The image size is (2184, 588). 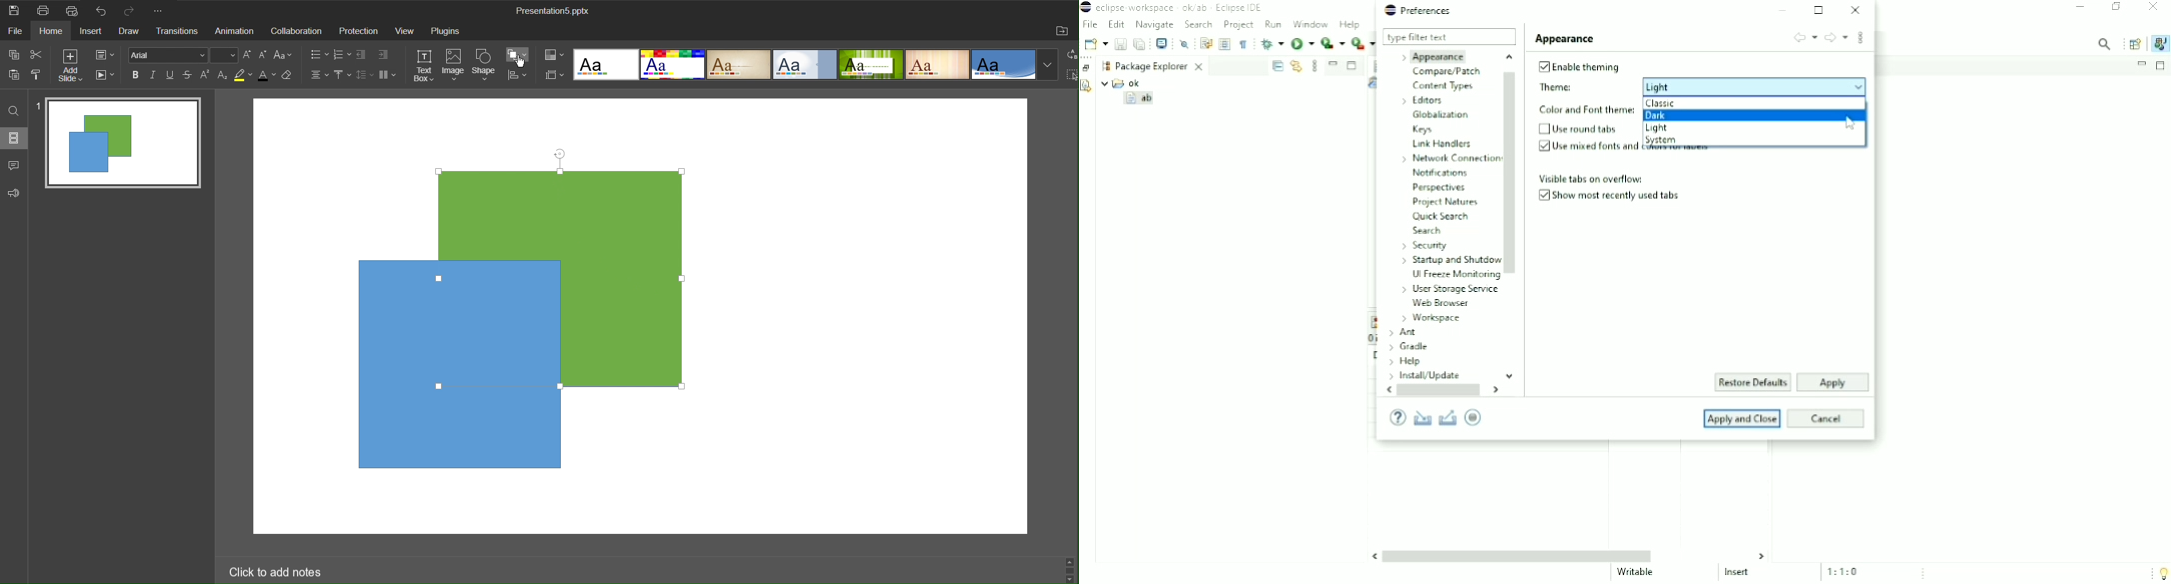 What do you see at coordinates (561, 278) in the screenshot?
I see `Shape Selected` at bounding box center [561, 278].